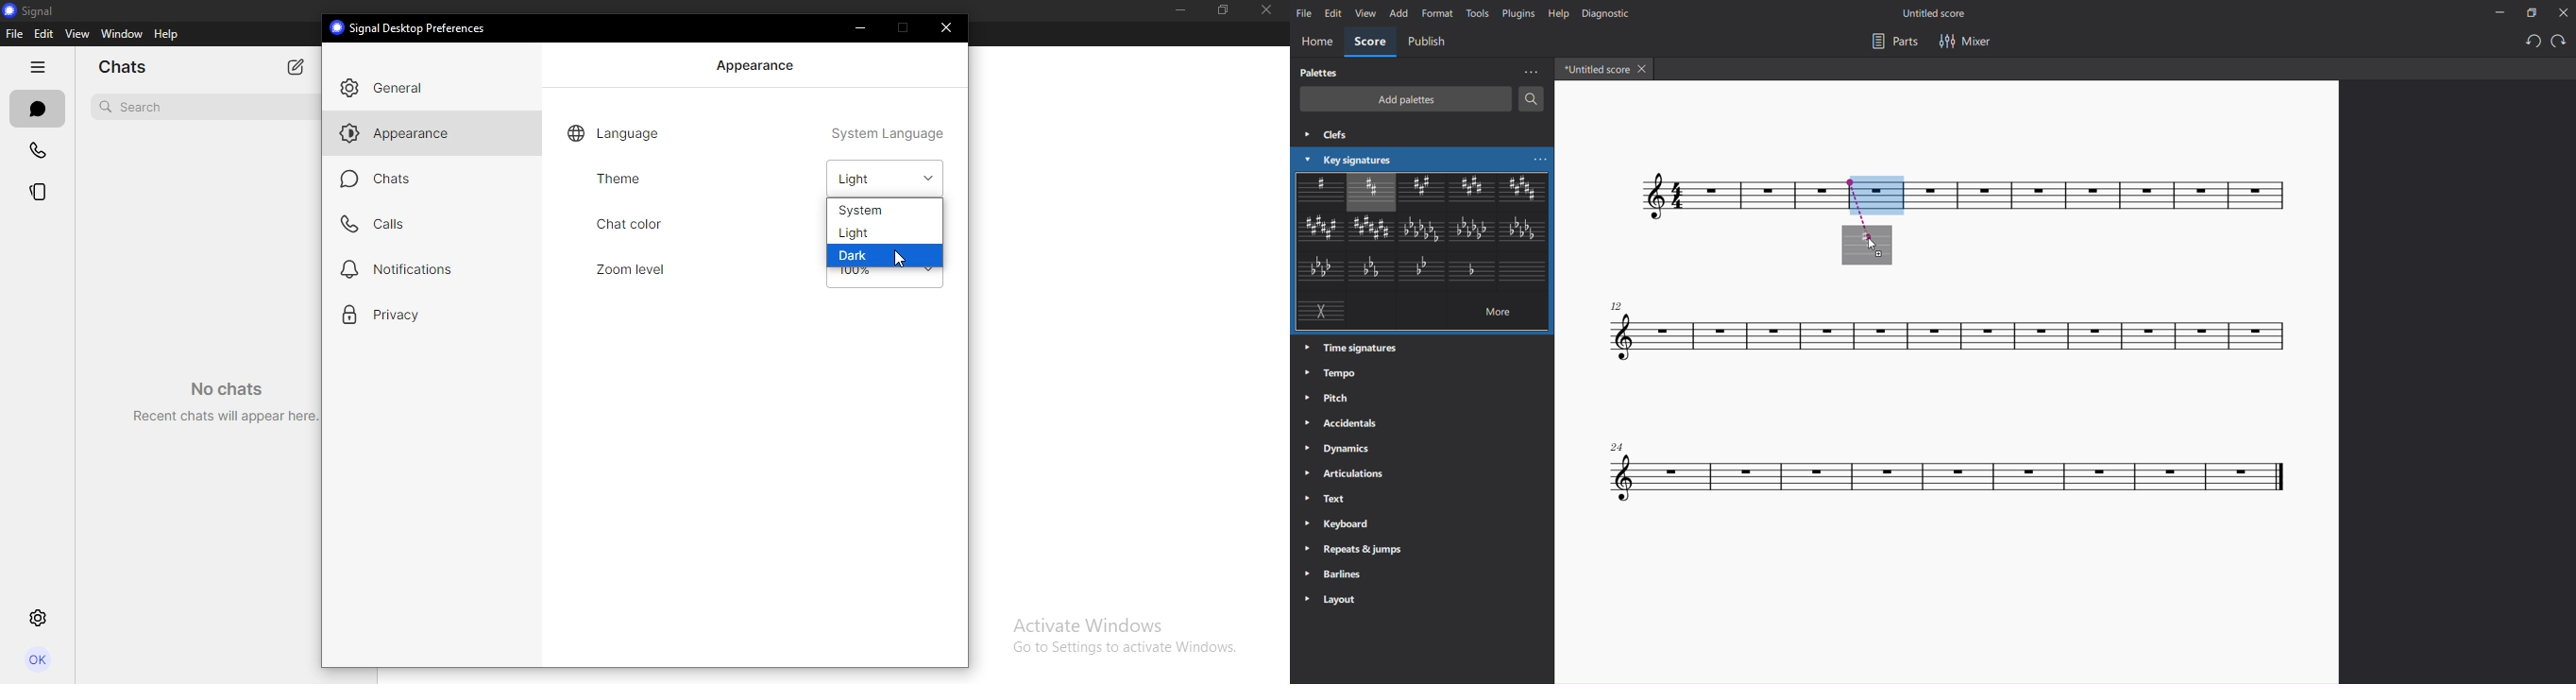 The image size is (2576, 700). Describe the element at coordinates (43, 34) in the screenshot. I see `edit` at that location.